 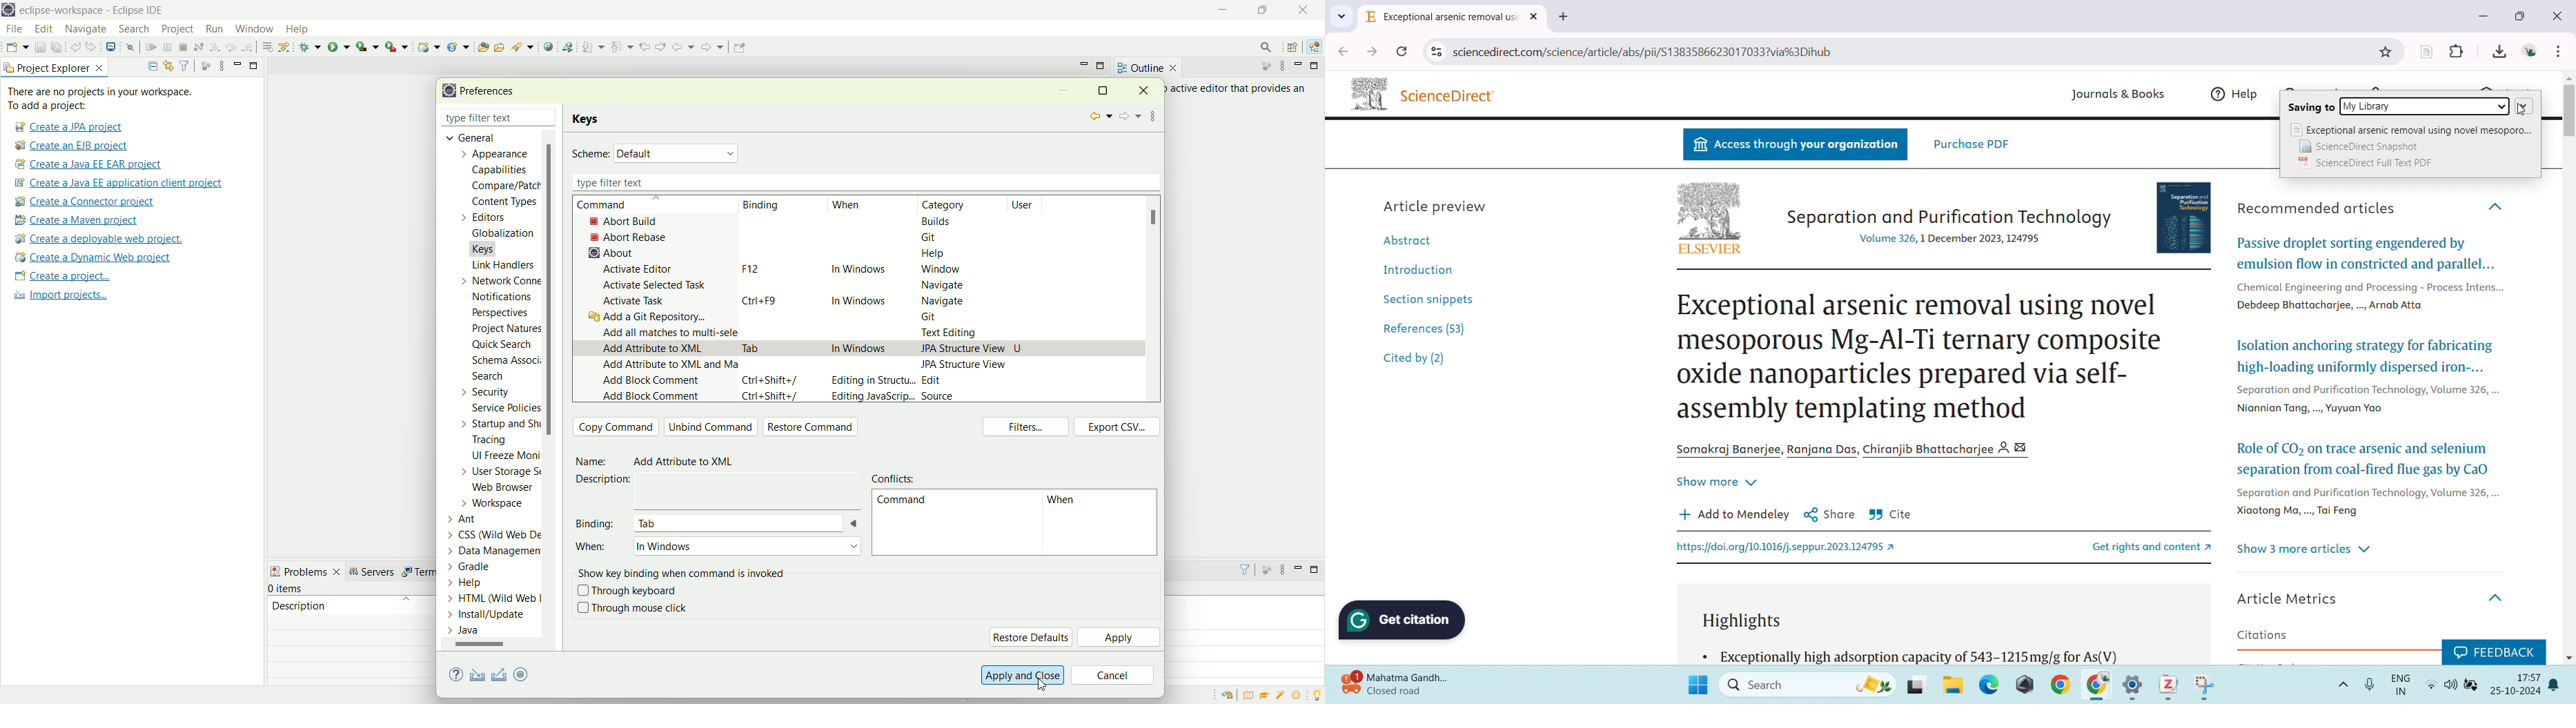 I want to click on view menu, so click(x=220, y=65).